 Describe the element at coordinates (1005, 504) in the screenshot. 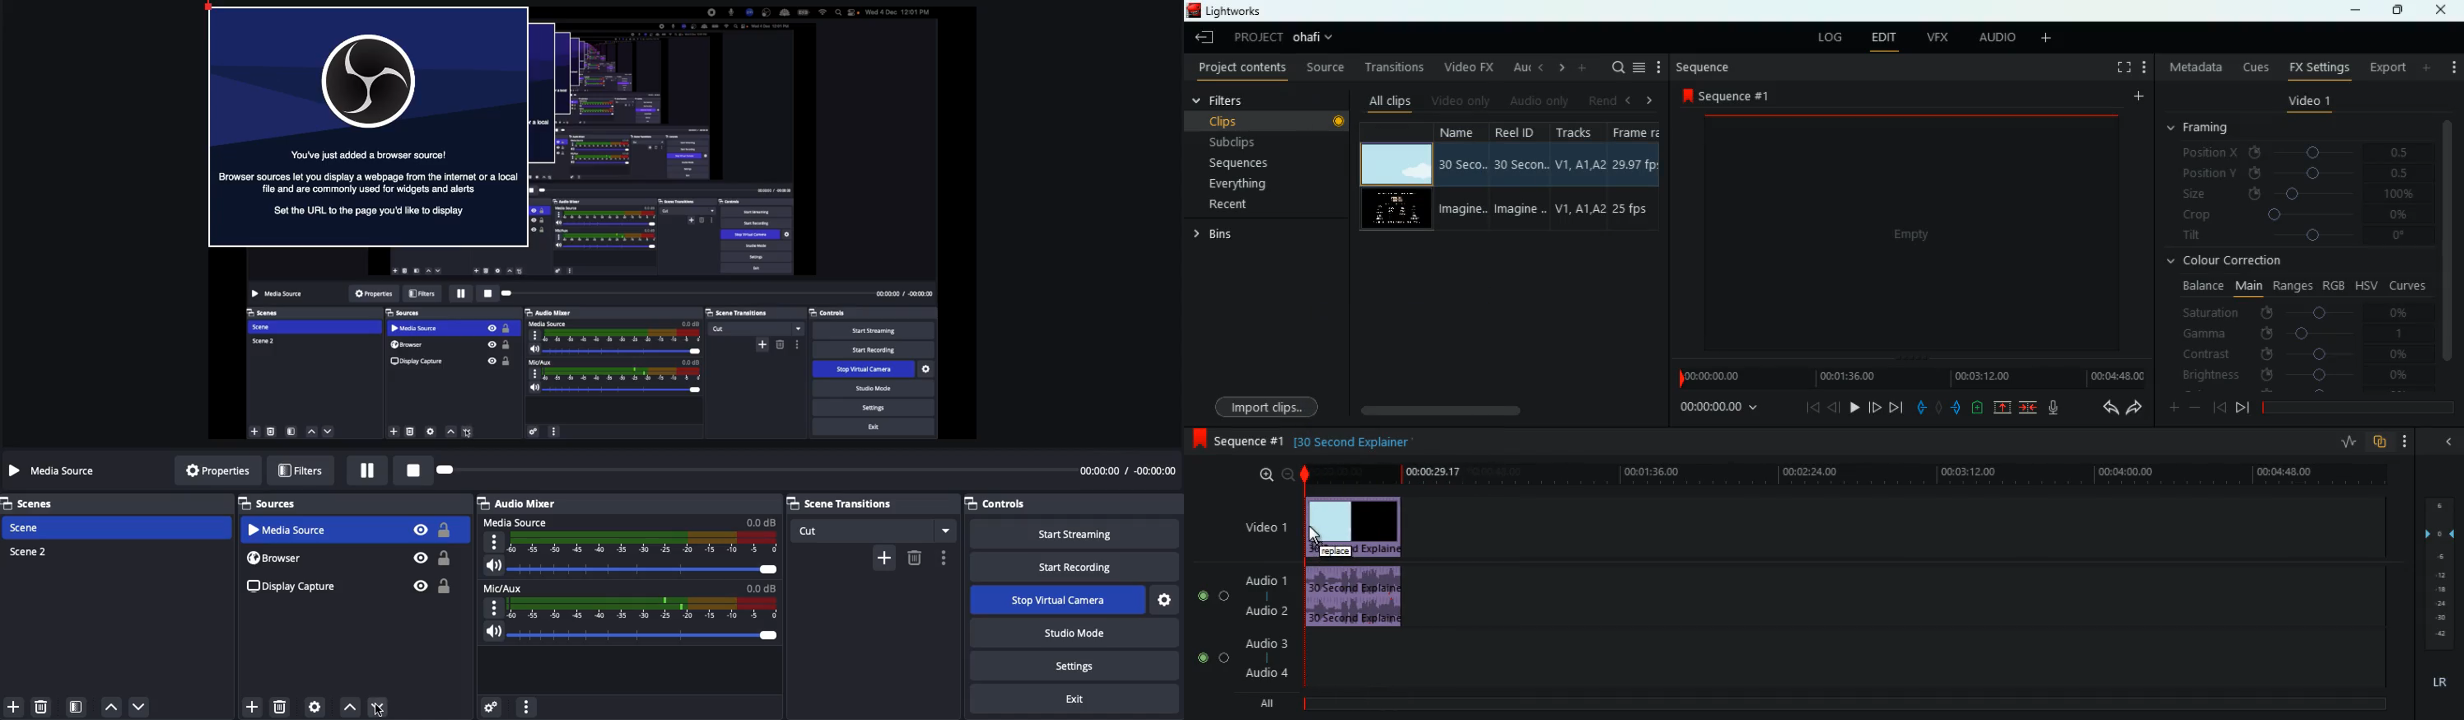

I see `Controls` at that location.